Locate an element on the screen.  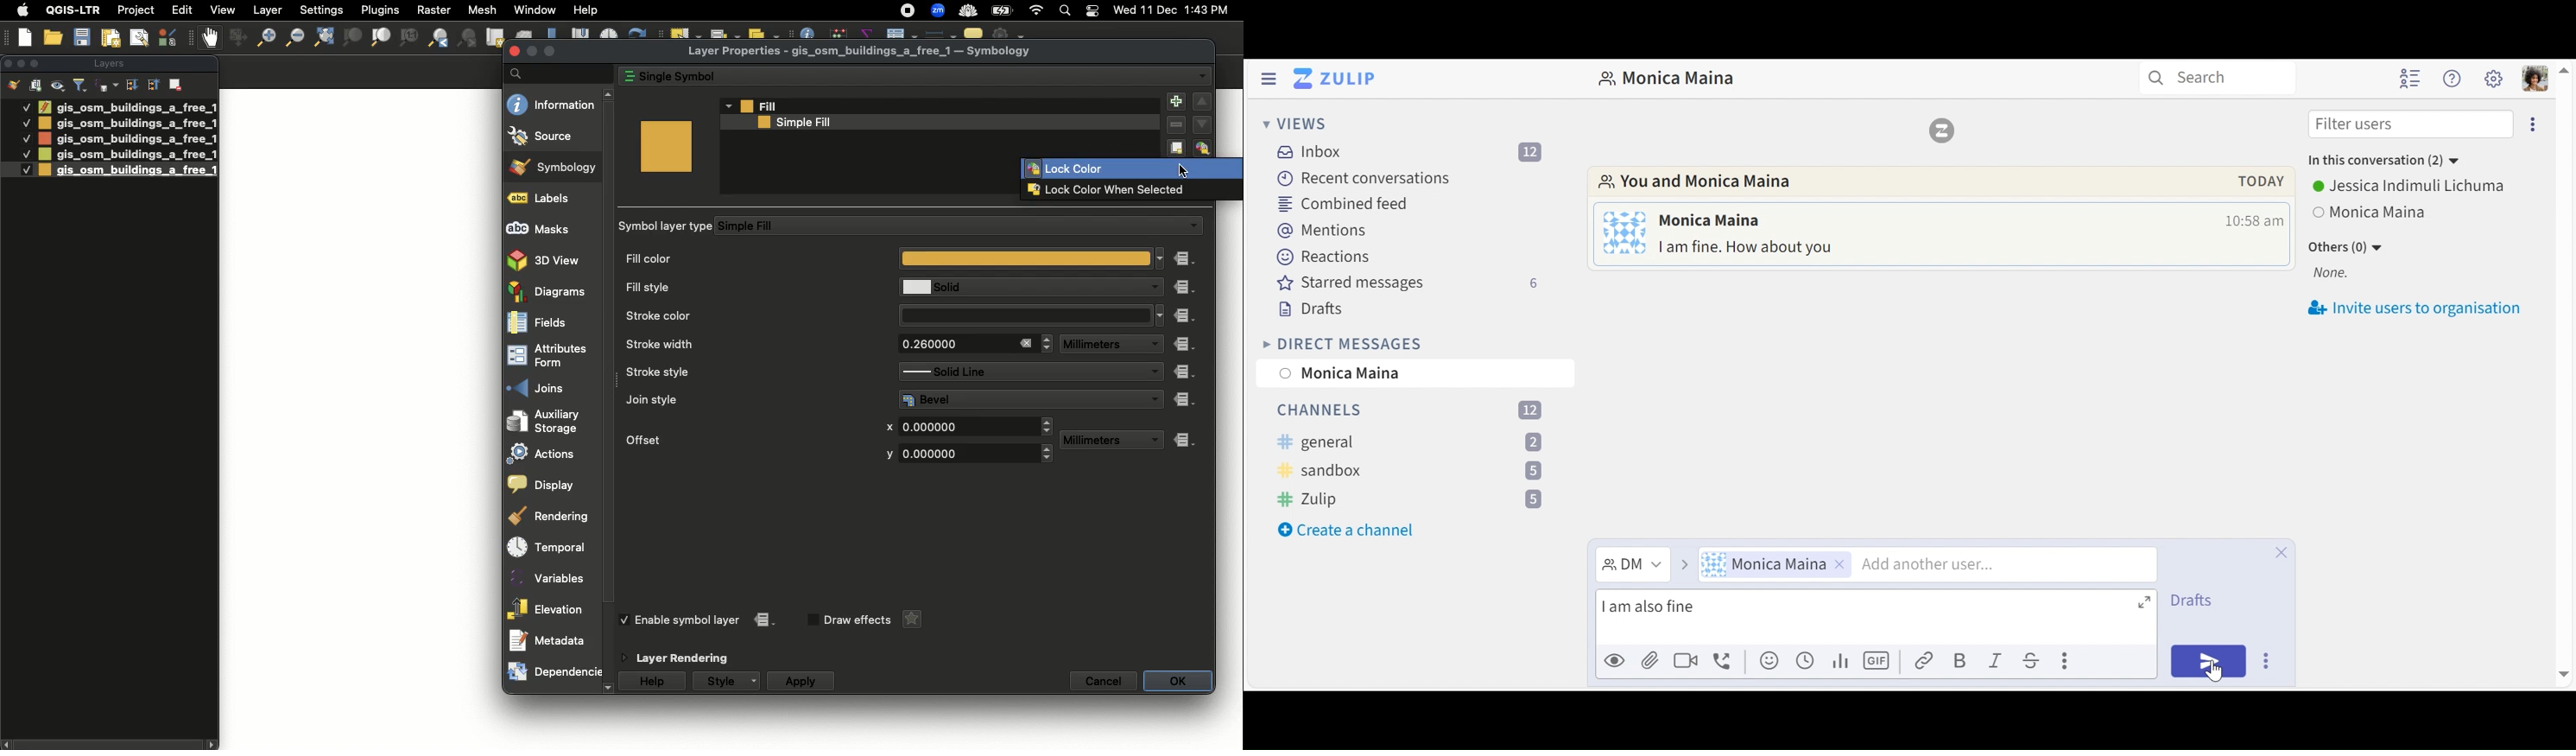
Filter users is located at coordinates (2411, 125).